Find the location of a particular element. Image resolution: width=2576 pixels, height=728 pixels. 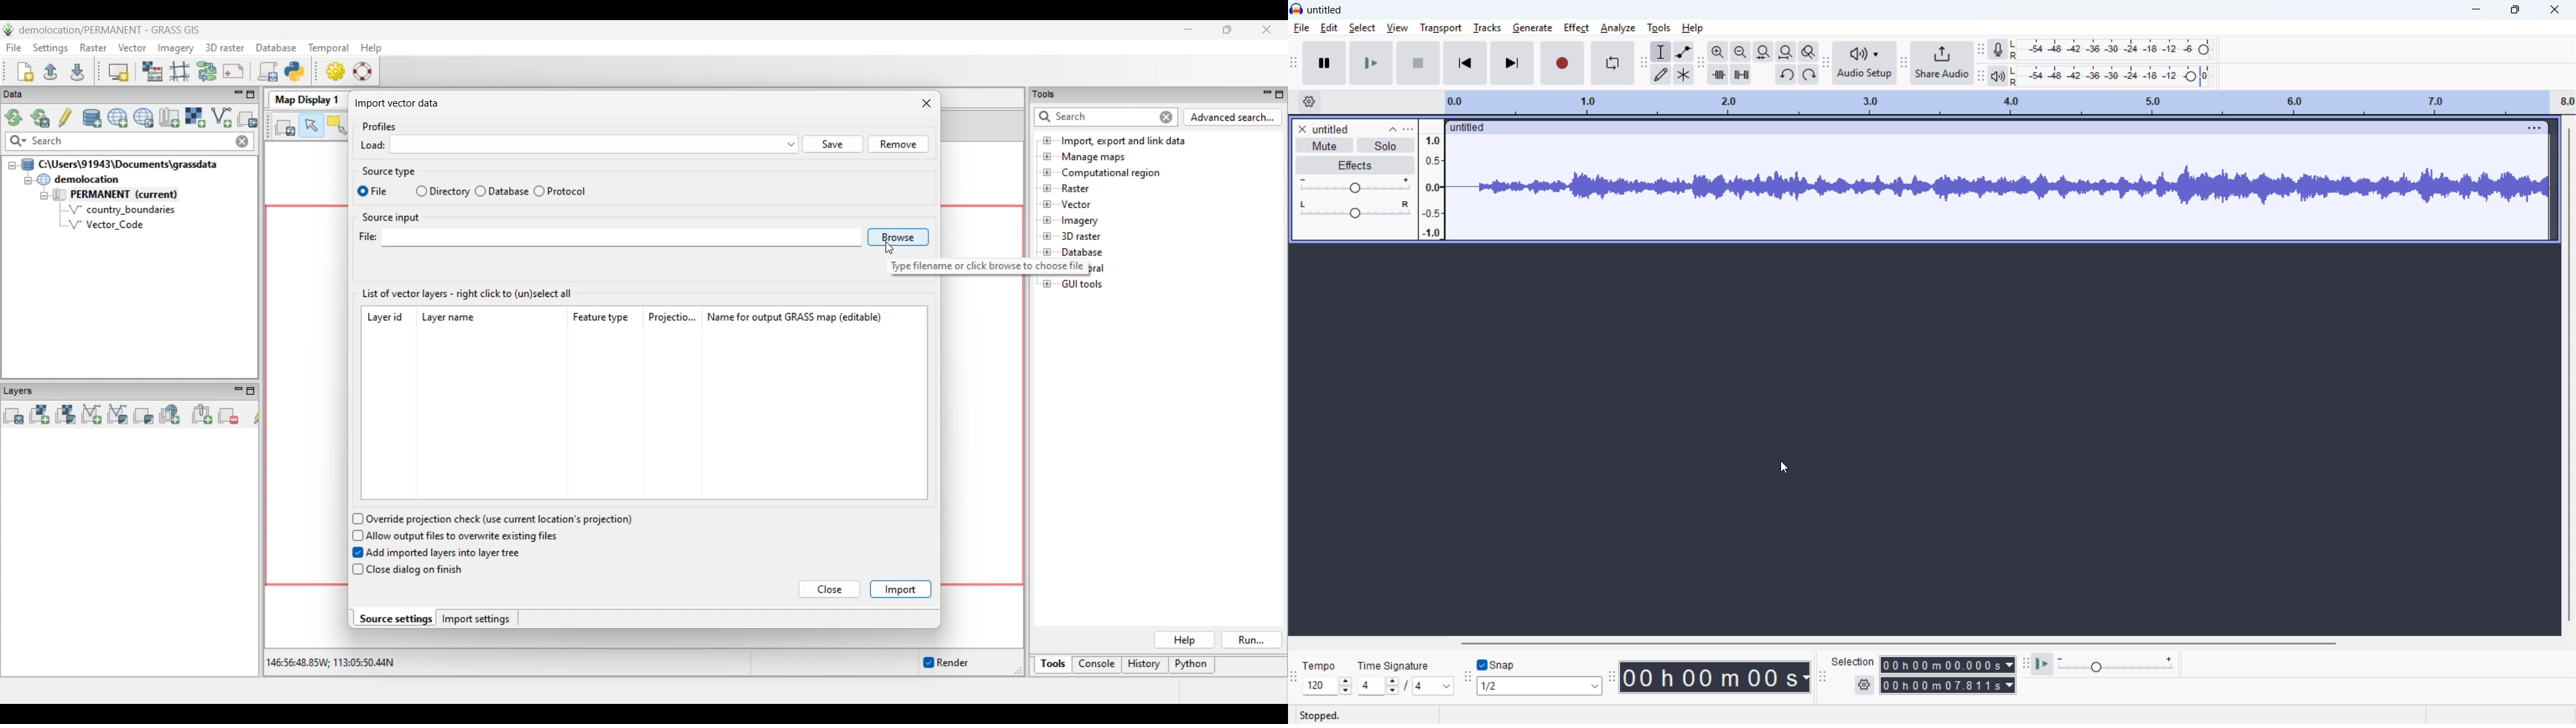

project title is located at coordinates (1326, 9).